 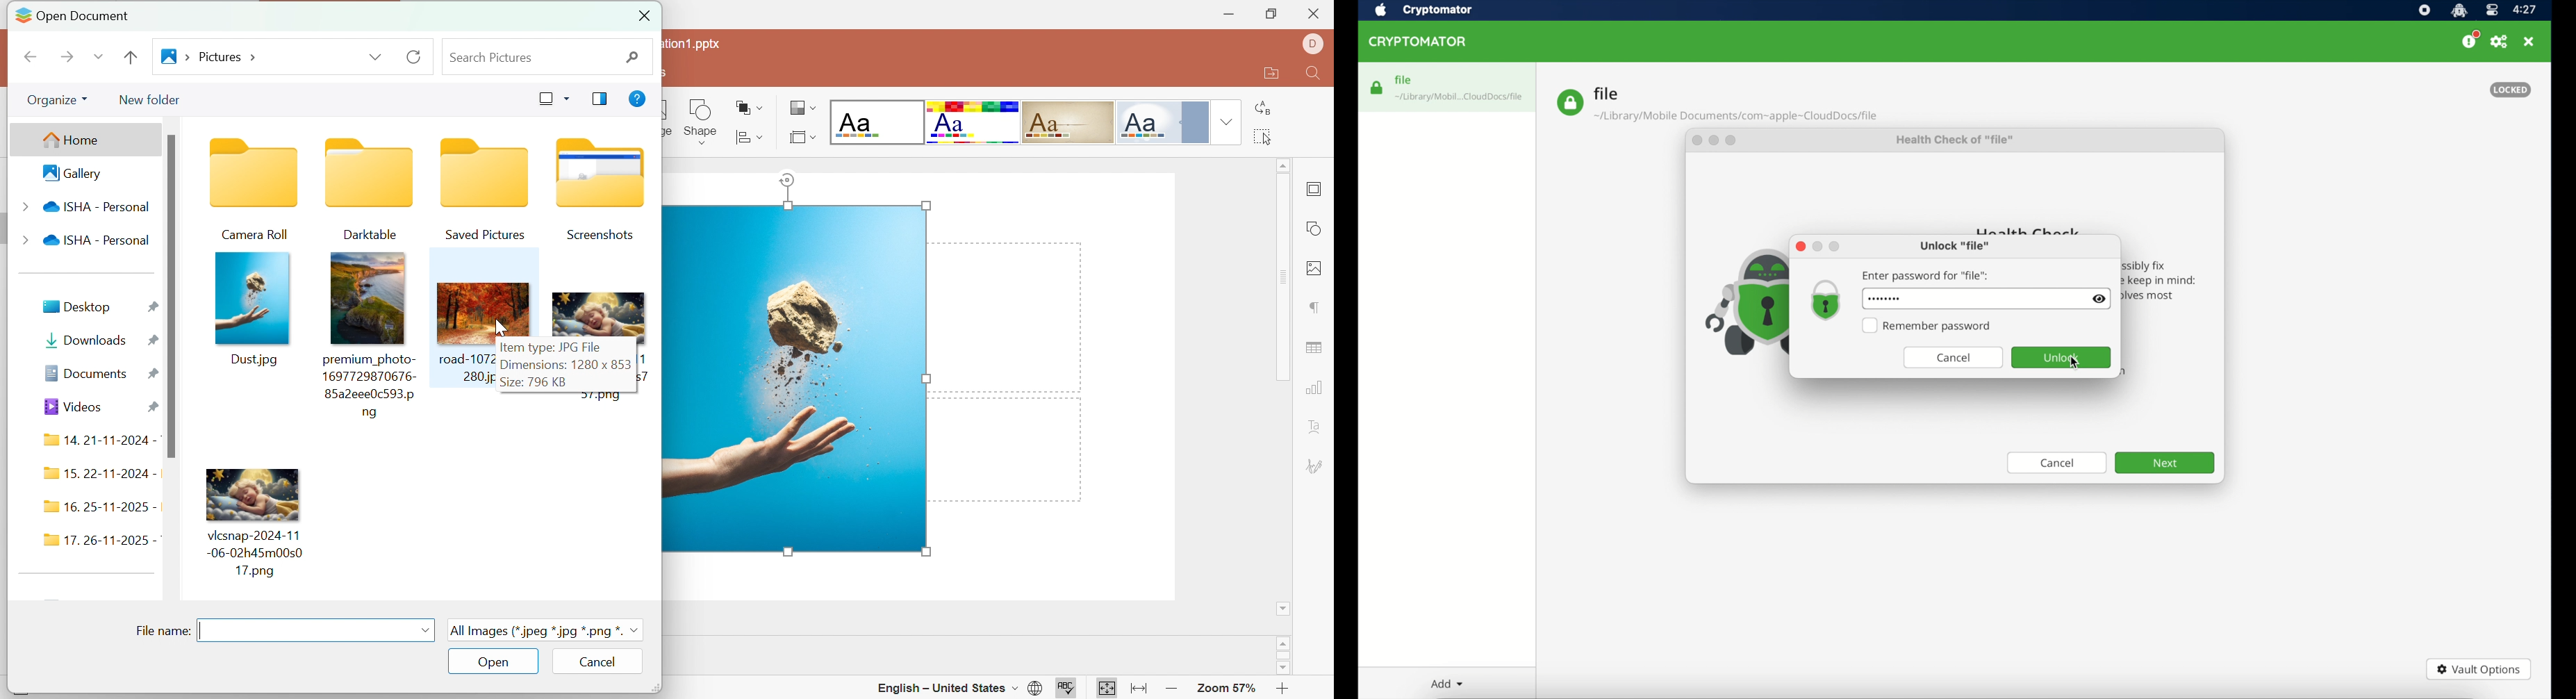 What do you see at coordinates (1316, 74) in the screenshot?
I see `Find` at bounding box center [1316, 74].